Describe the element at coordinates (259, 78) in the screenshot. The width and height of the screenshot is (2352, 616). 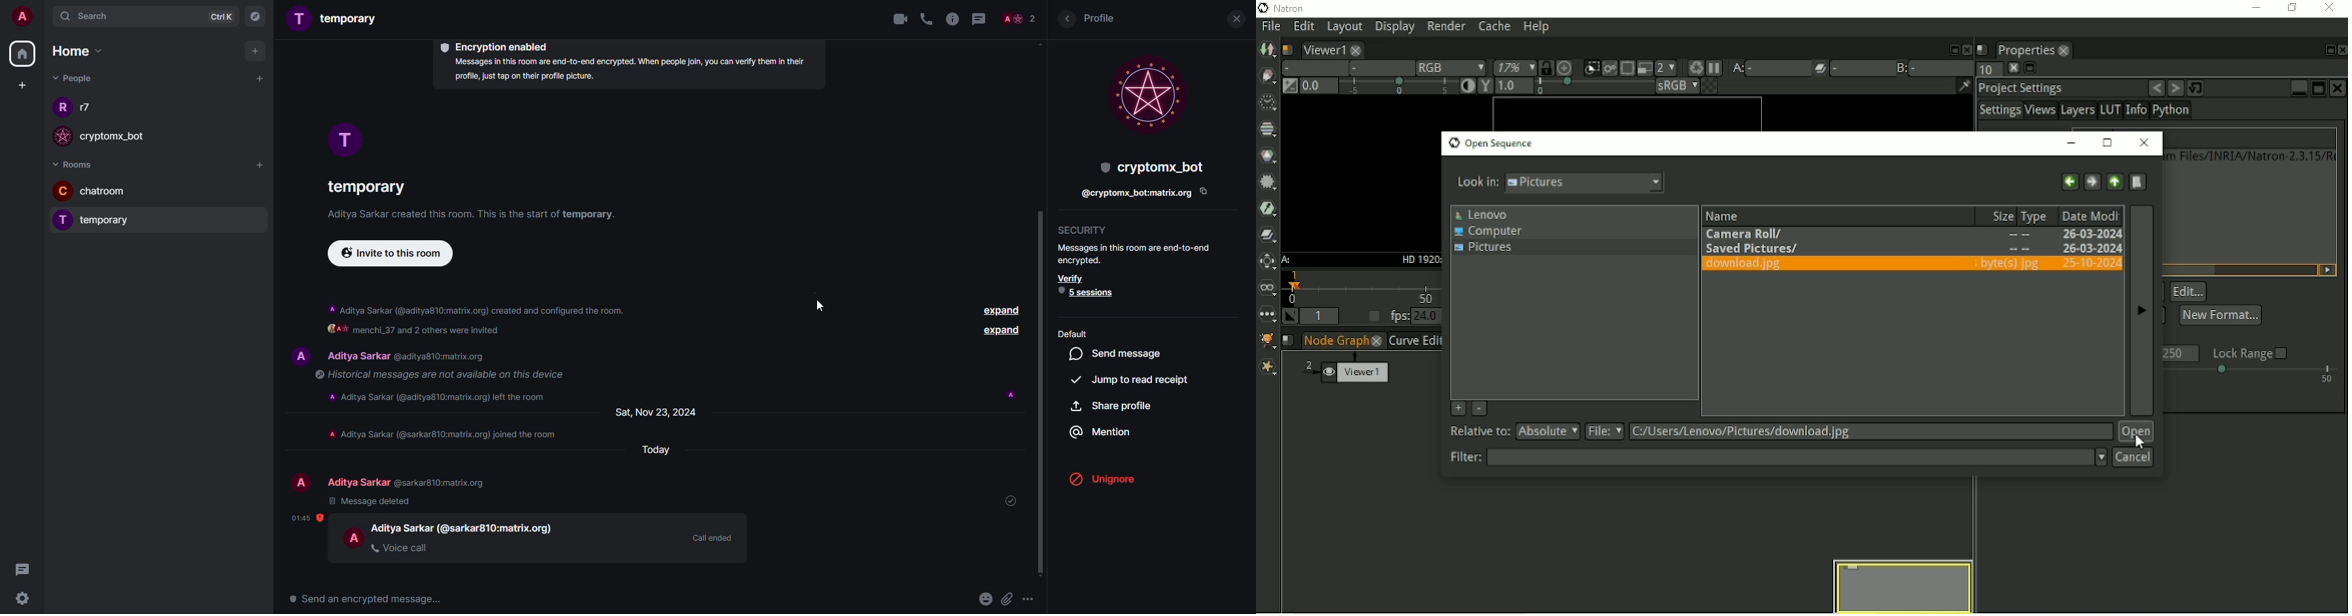
I see `start chat` at that location.